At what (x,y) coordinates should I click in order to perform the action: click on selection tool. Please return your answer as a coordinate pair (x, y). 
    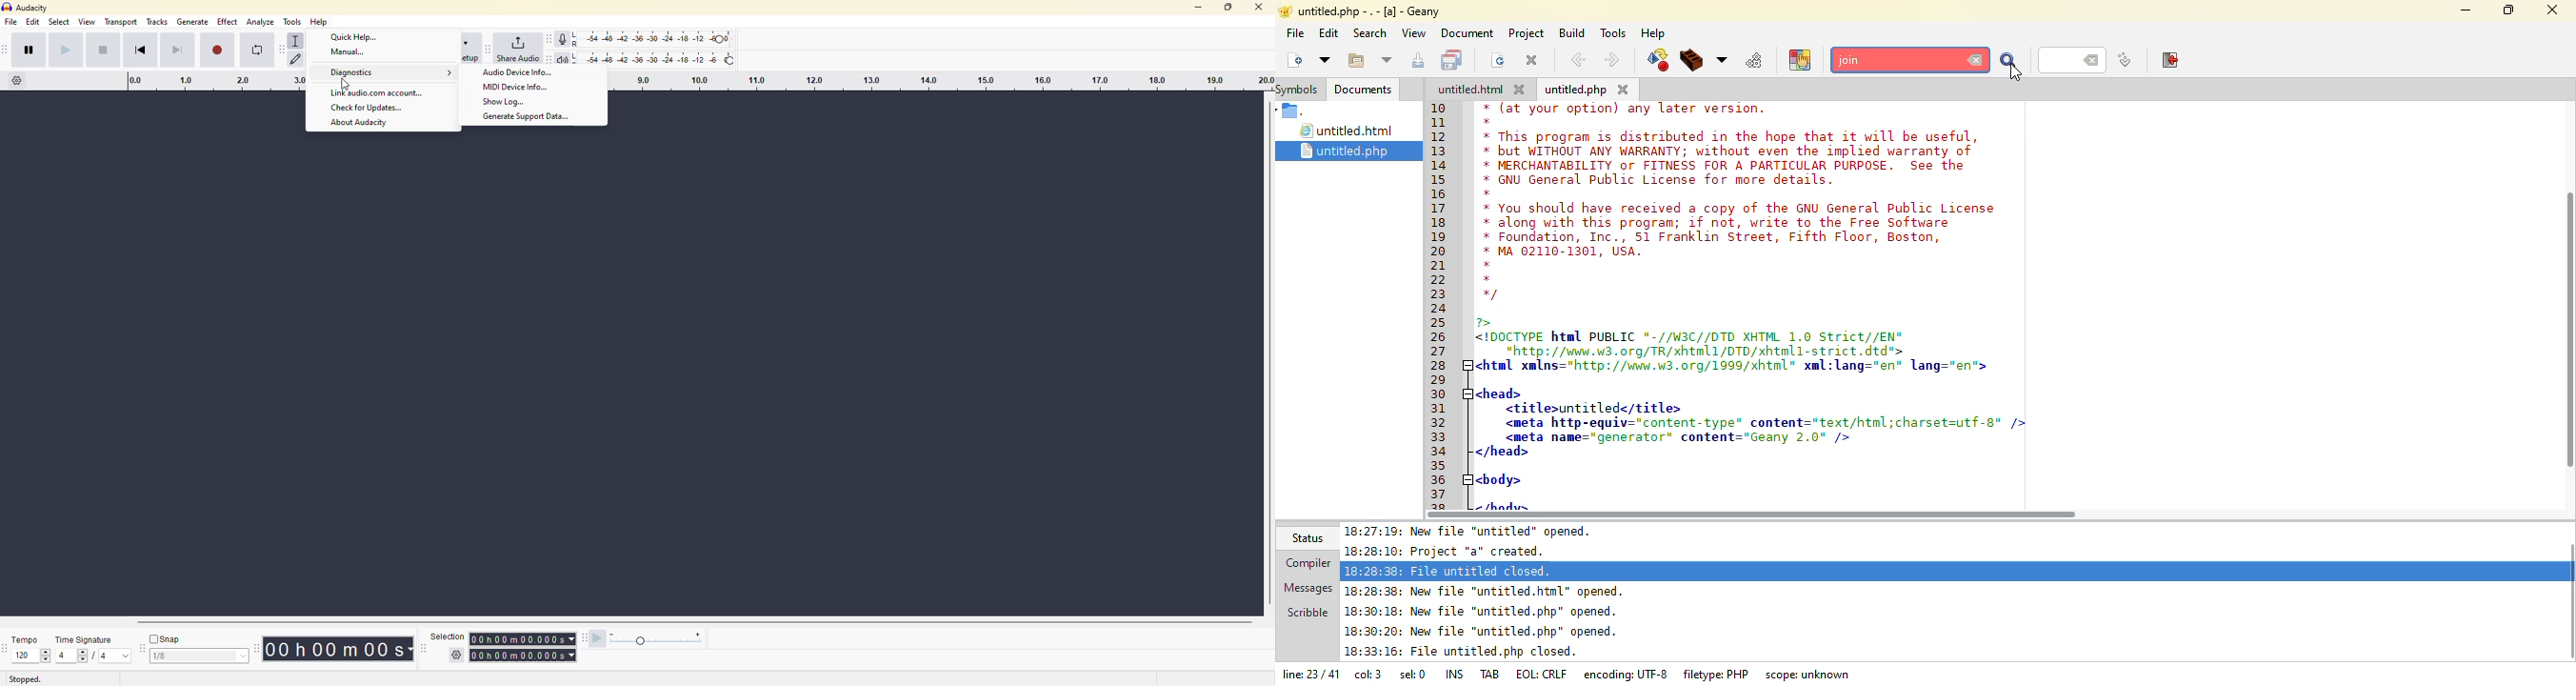
    Looking at the image, I should click on (298, 39).